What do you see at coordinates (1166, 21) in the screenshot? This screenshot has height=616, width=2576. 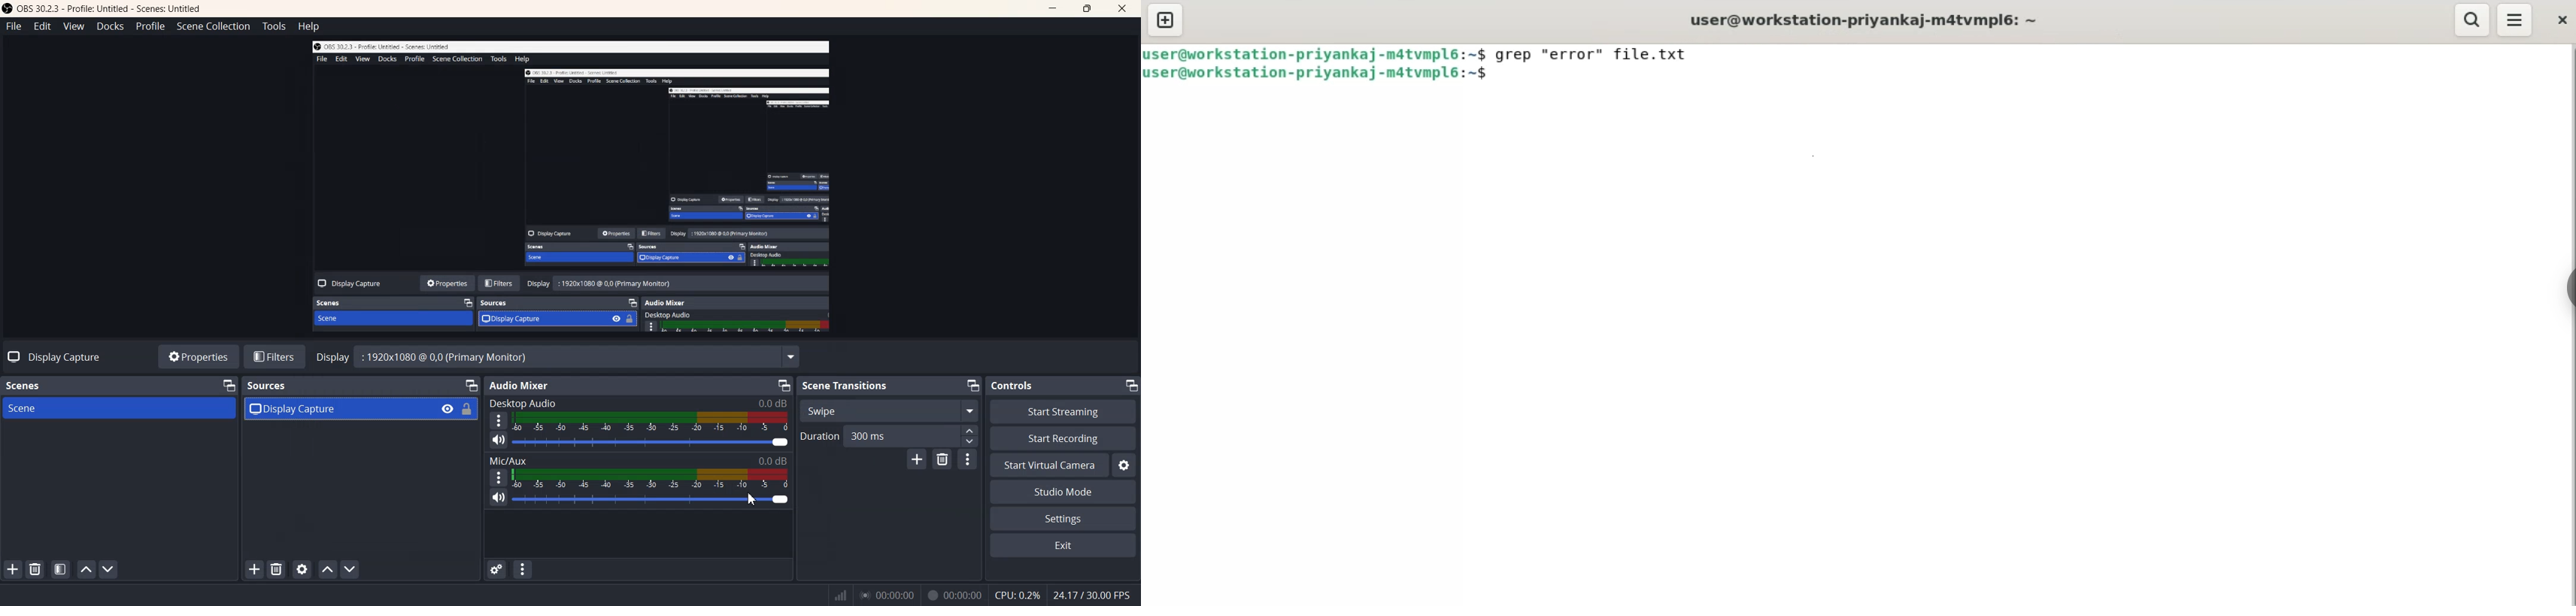 I see `new tab` at bounding box center [1166, 21].